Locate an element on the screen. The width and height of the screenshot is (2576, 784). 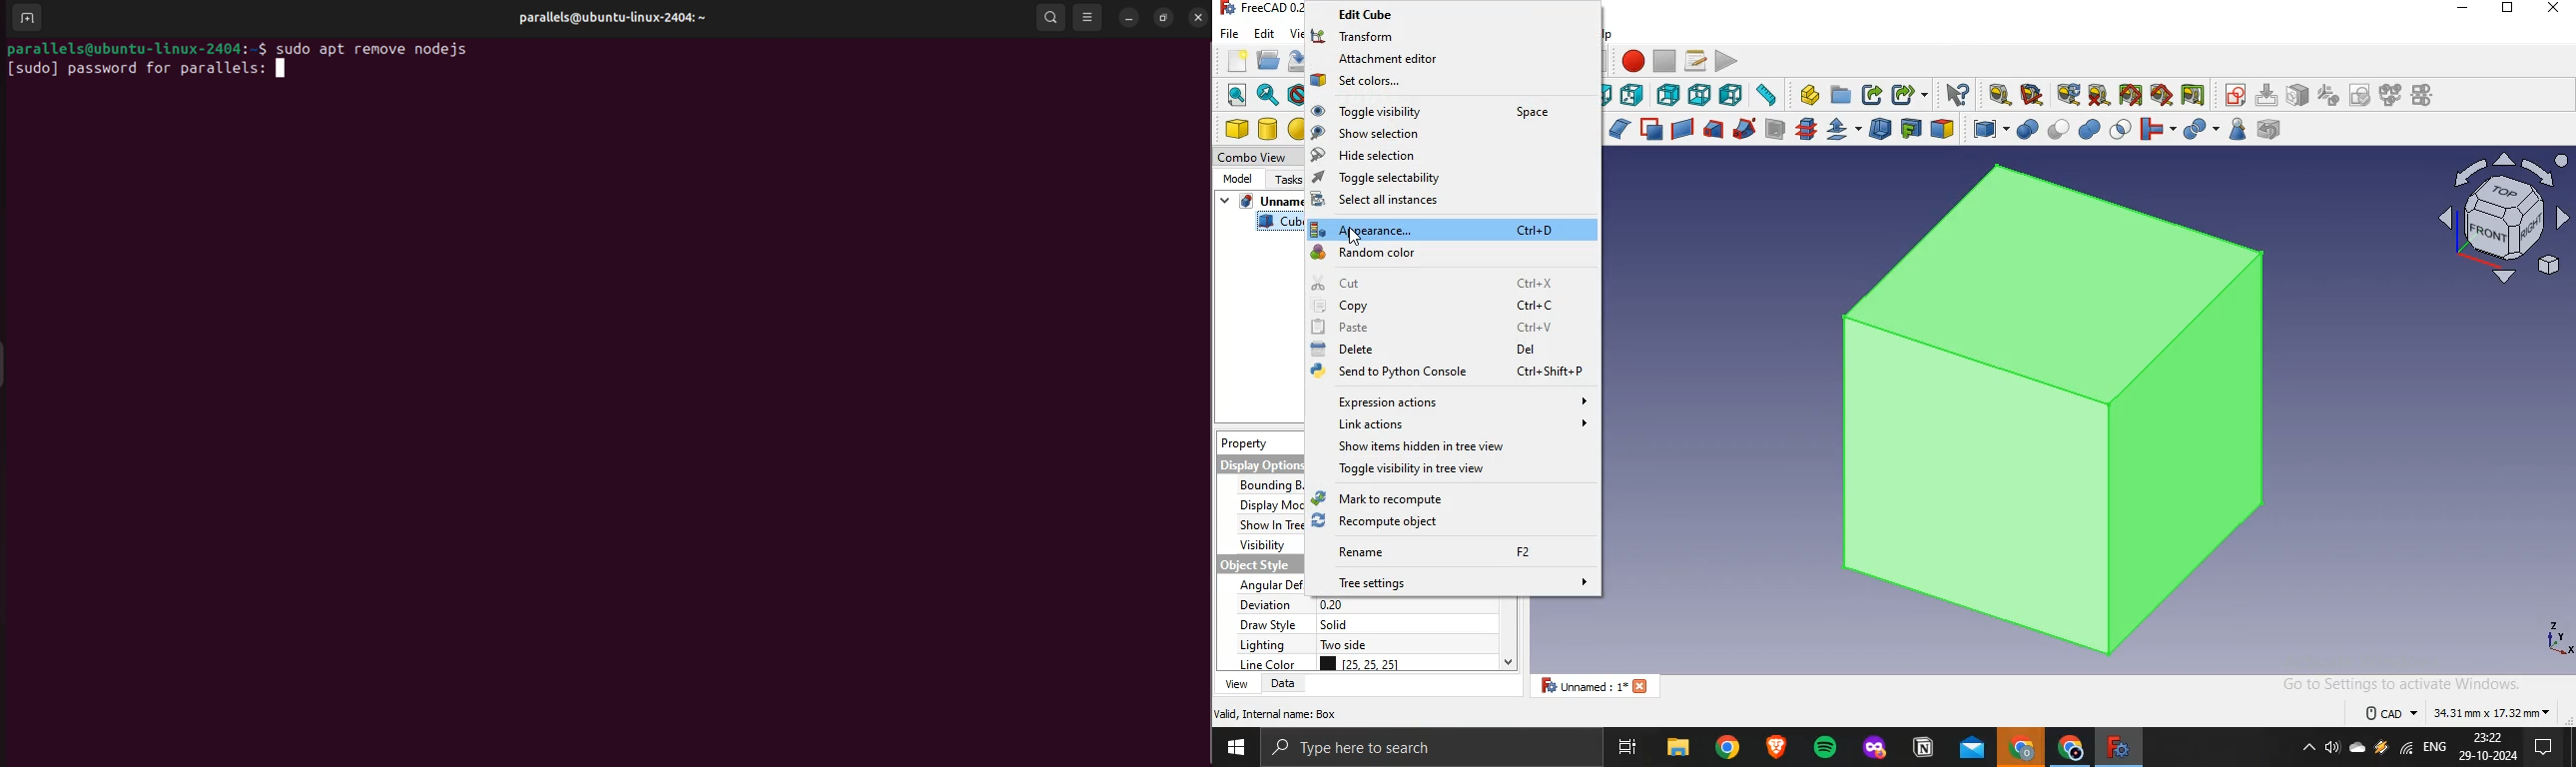
thickness is located at coordinates (1881, 127).